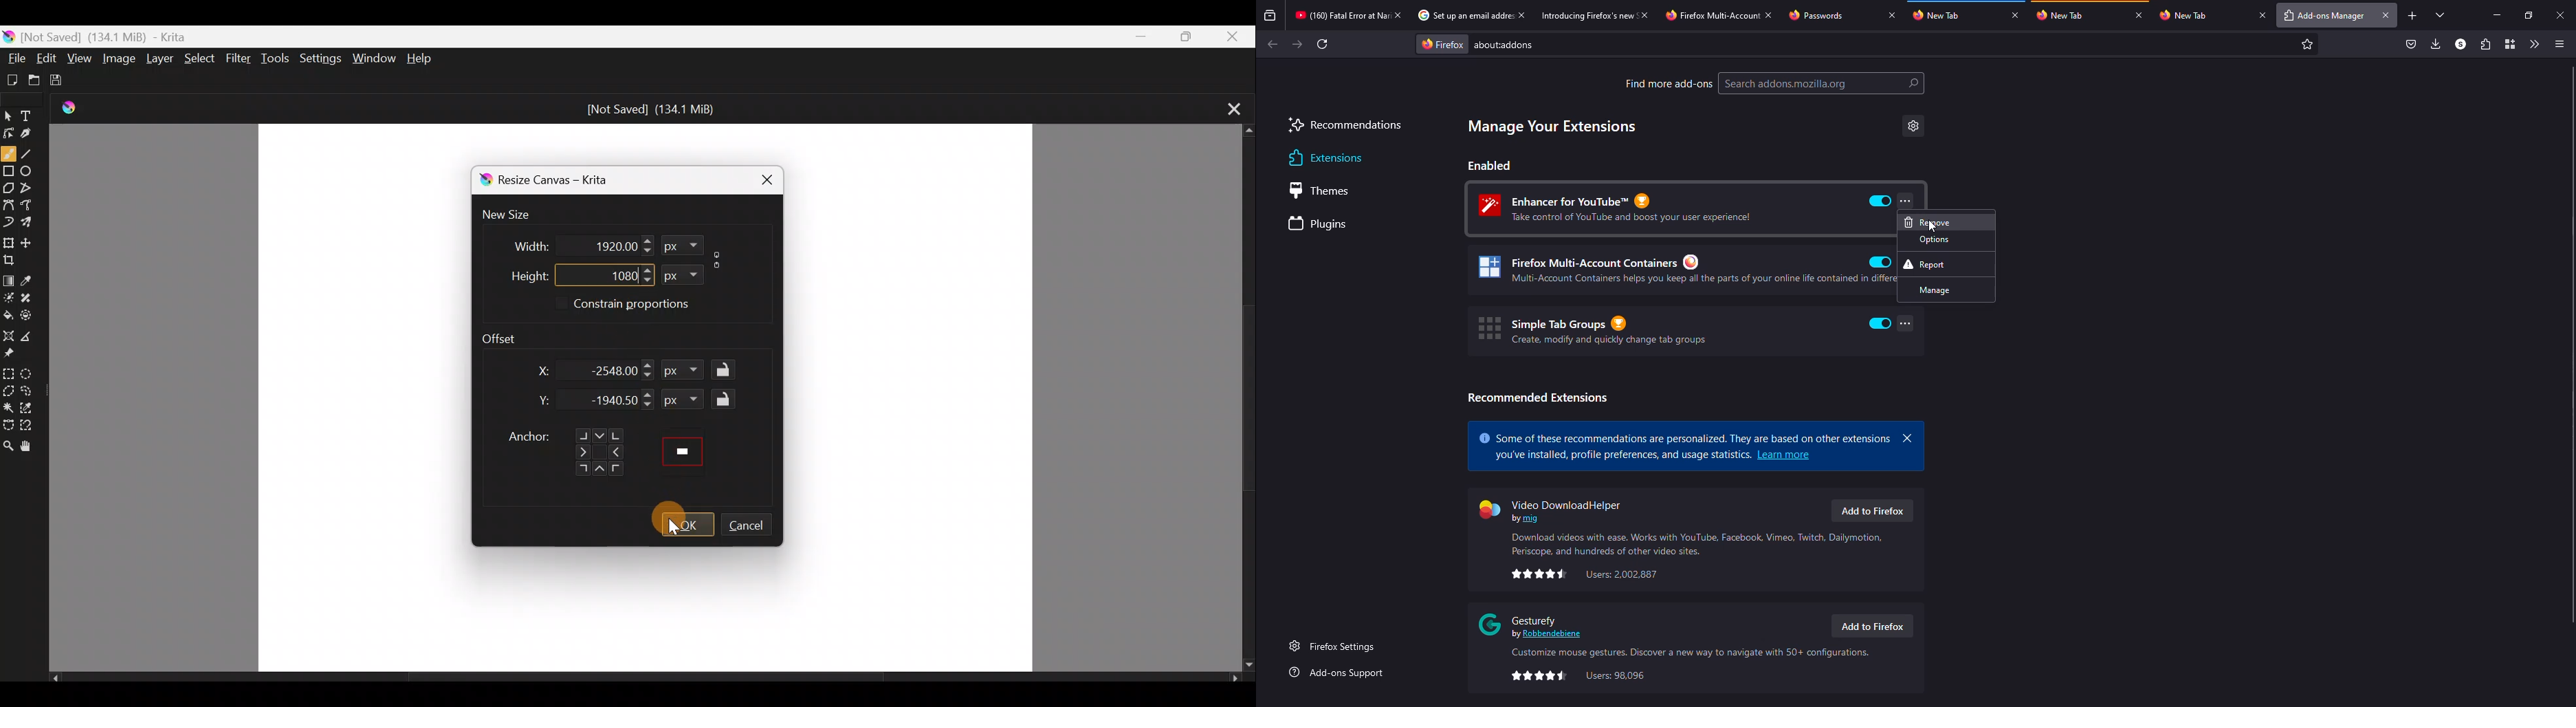 The width and height of the screenshot is (2576, 728). Describe the element at coordinates (1785, 455) in the screenshot. I see `Learn more` at that location.